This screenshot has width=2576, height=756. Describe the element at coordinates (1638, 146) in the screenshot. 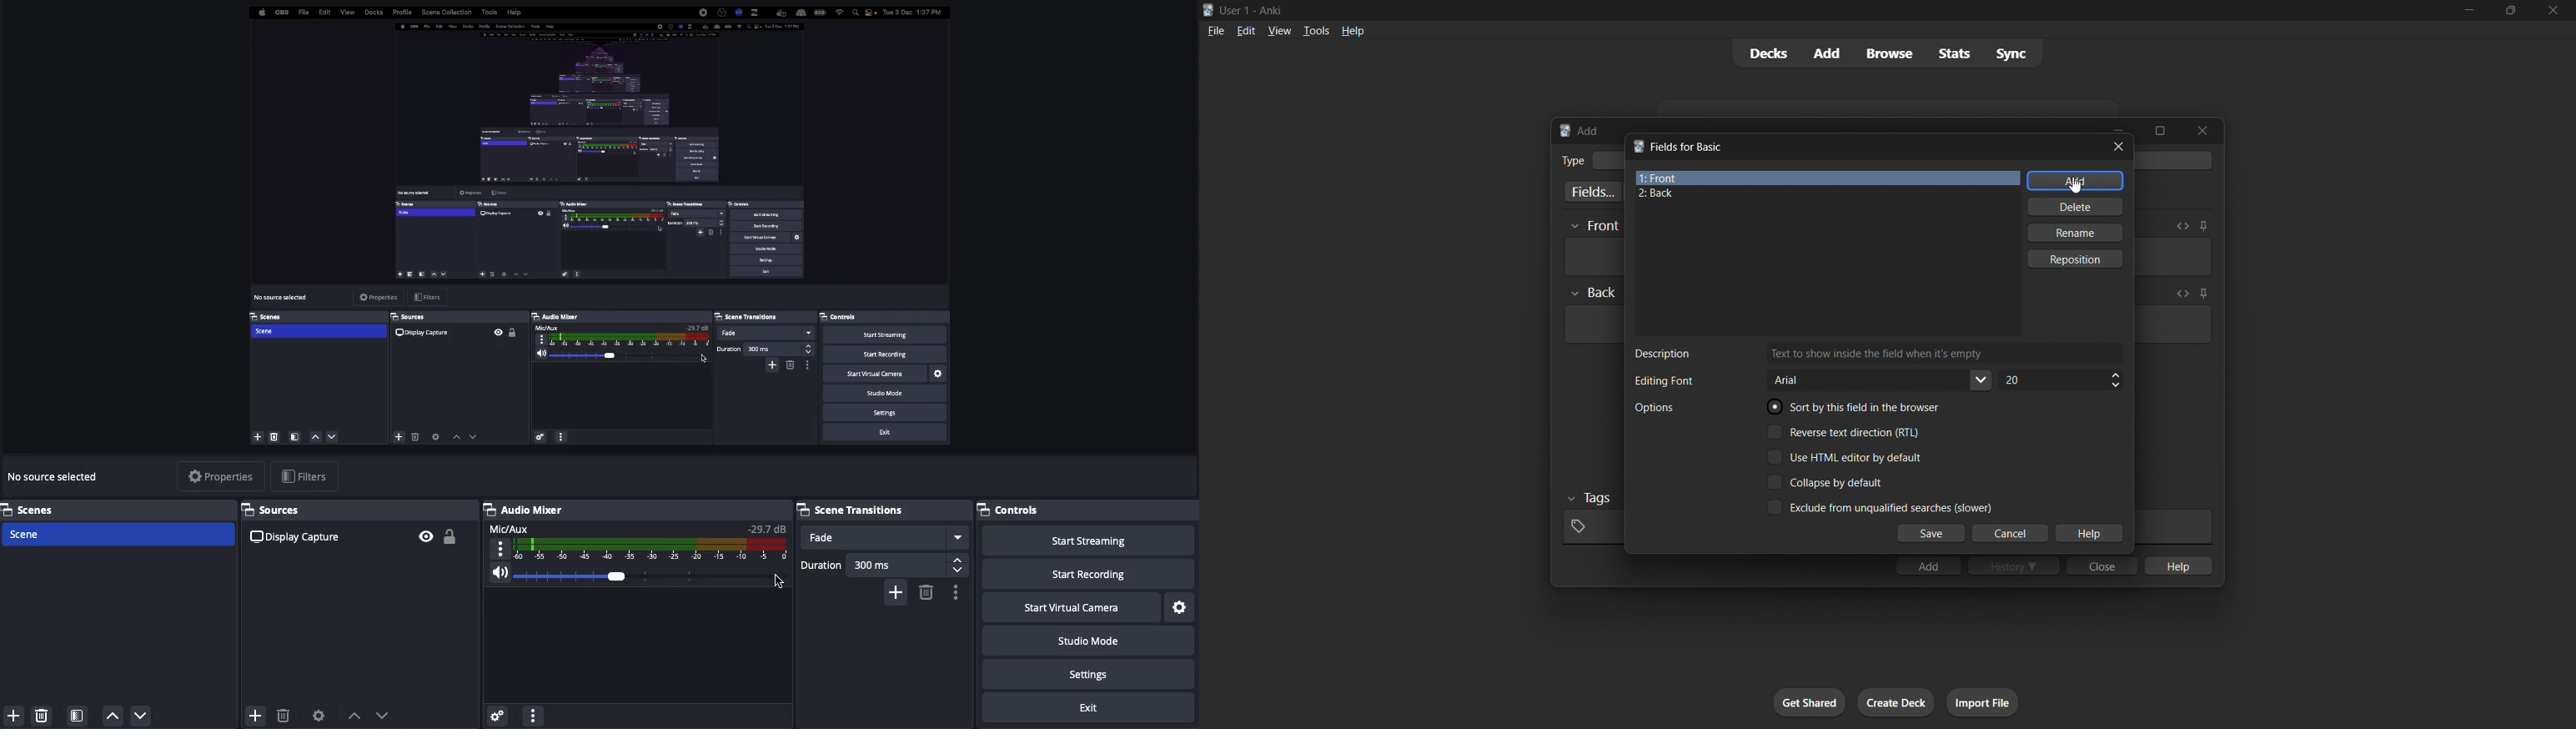

I see `Anki logo` at that location.